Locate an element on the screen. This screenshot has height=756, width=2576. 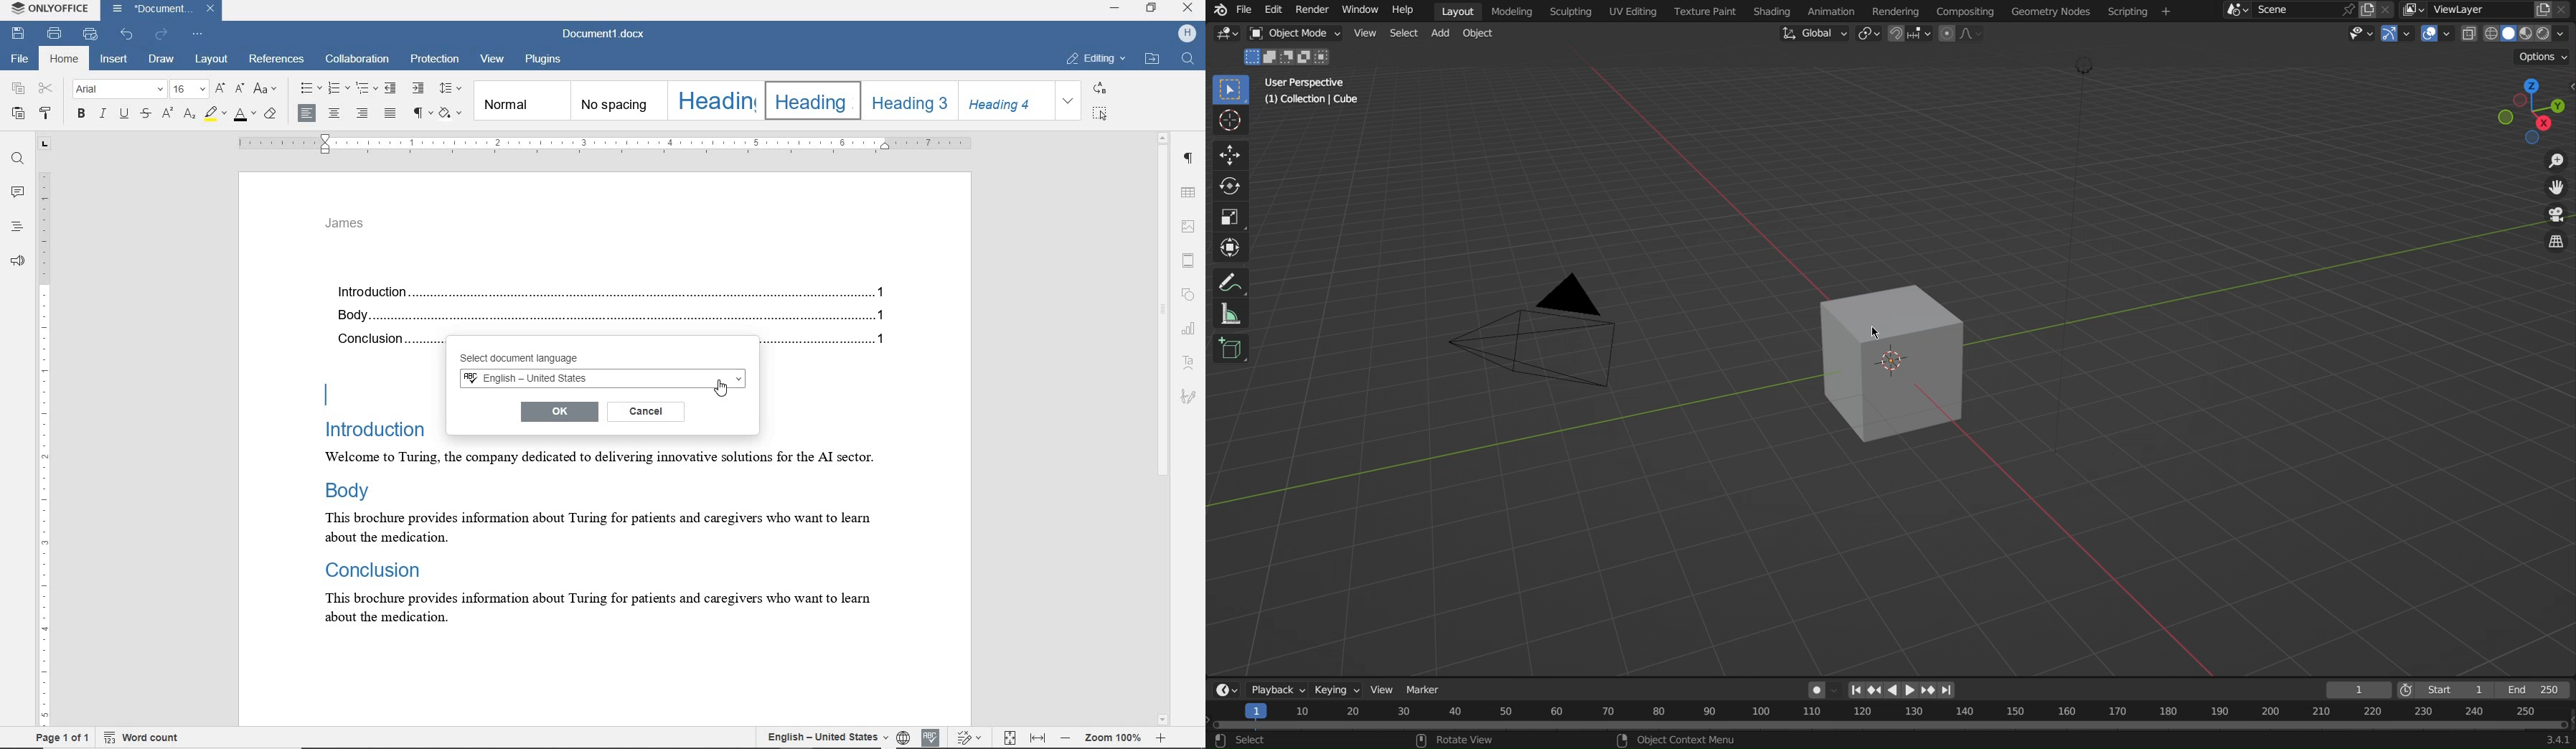
numbering is located at coordinates (339, 88).